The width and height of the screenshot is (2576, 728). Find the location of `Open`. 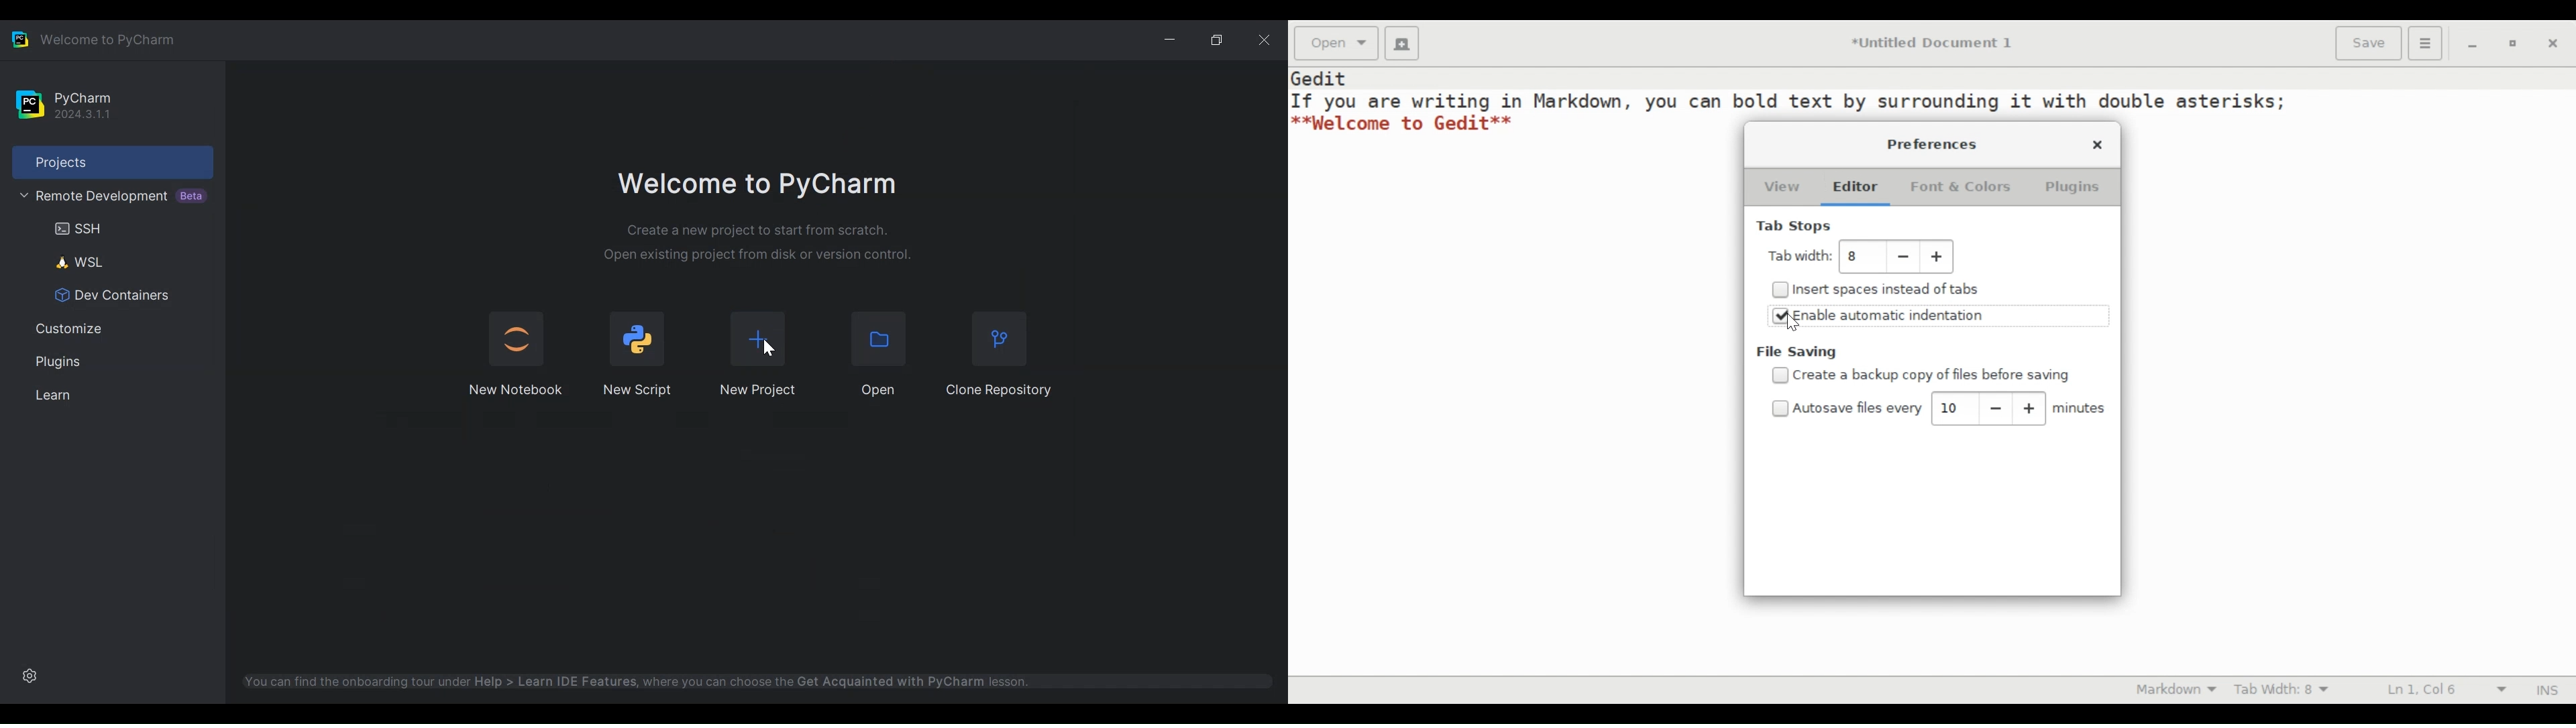

Open is located at coordinates (880, 391).